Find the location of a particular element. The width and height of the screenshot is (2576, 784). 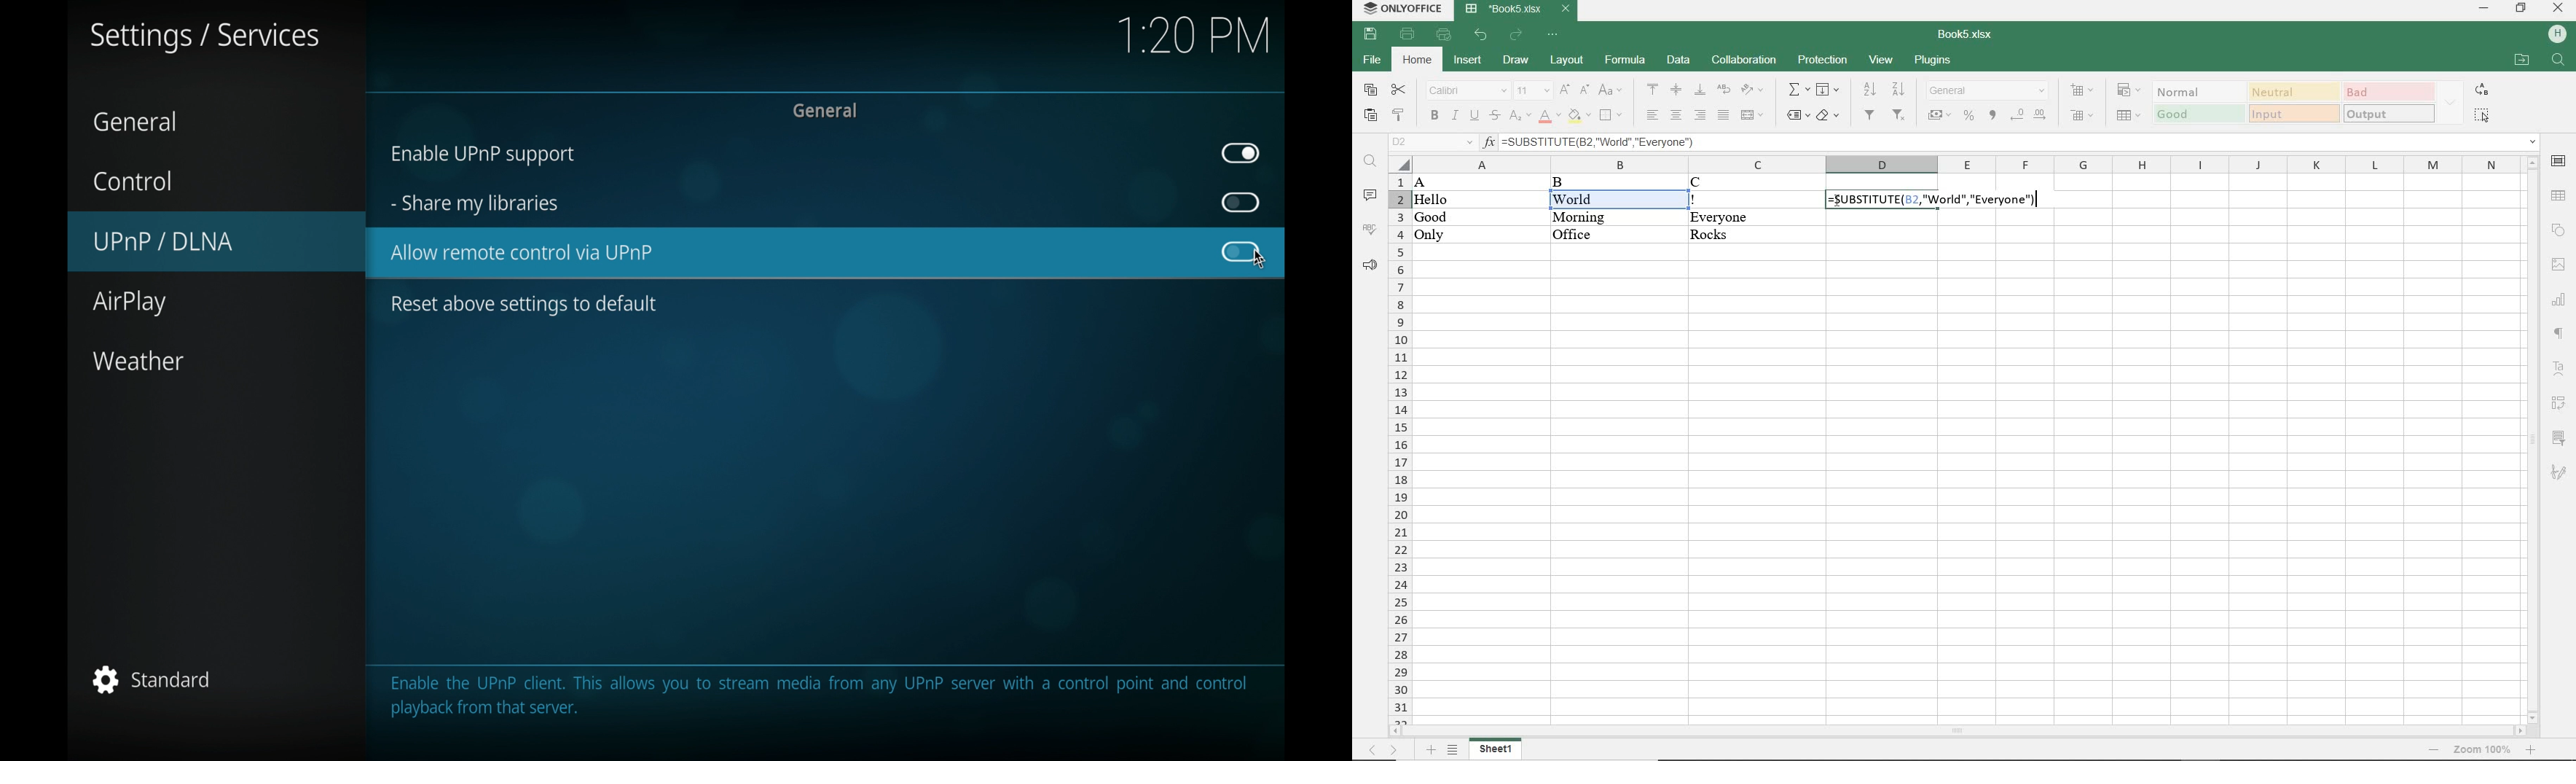

pivot table is located at coordinates (2559, 404).